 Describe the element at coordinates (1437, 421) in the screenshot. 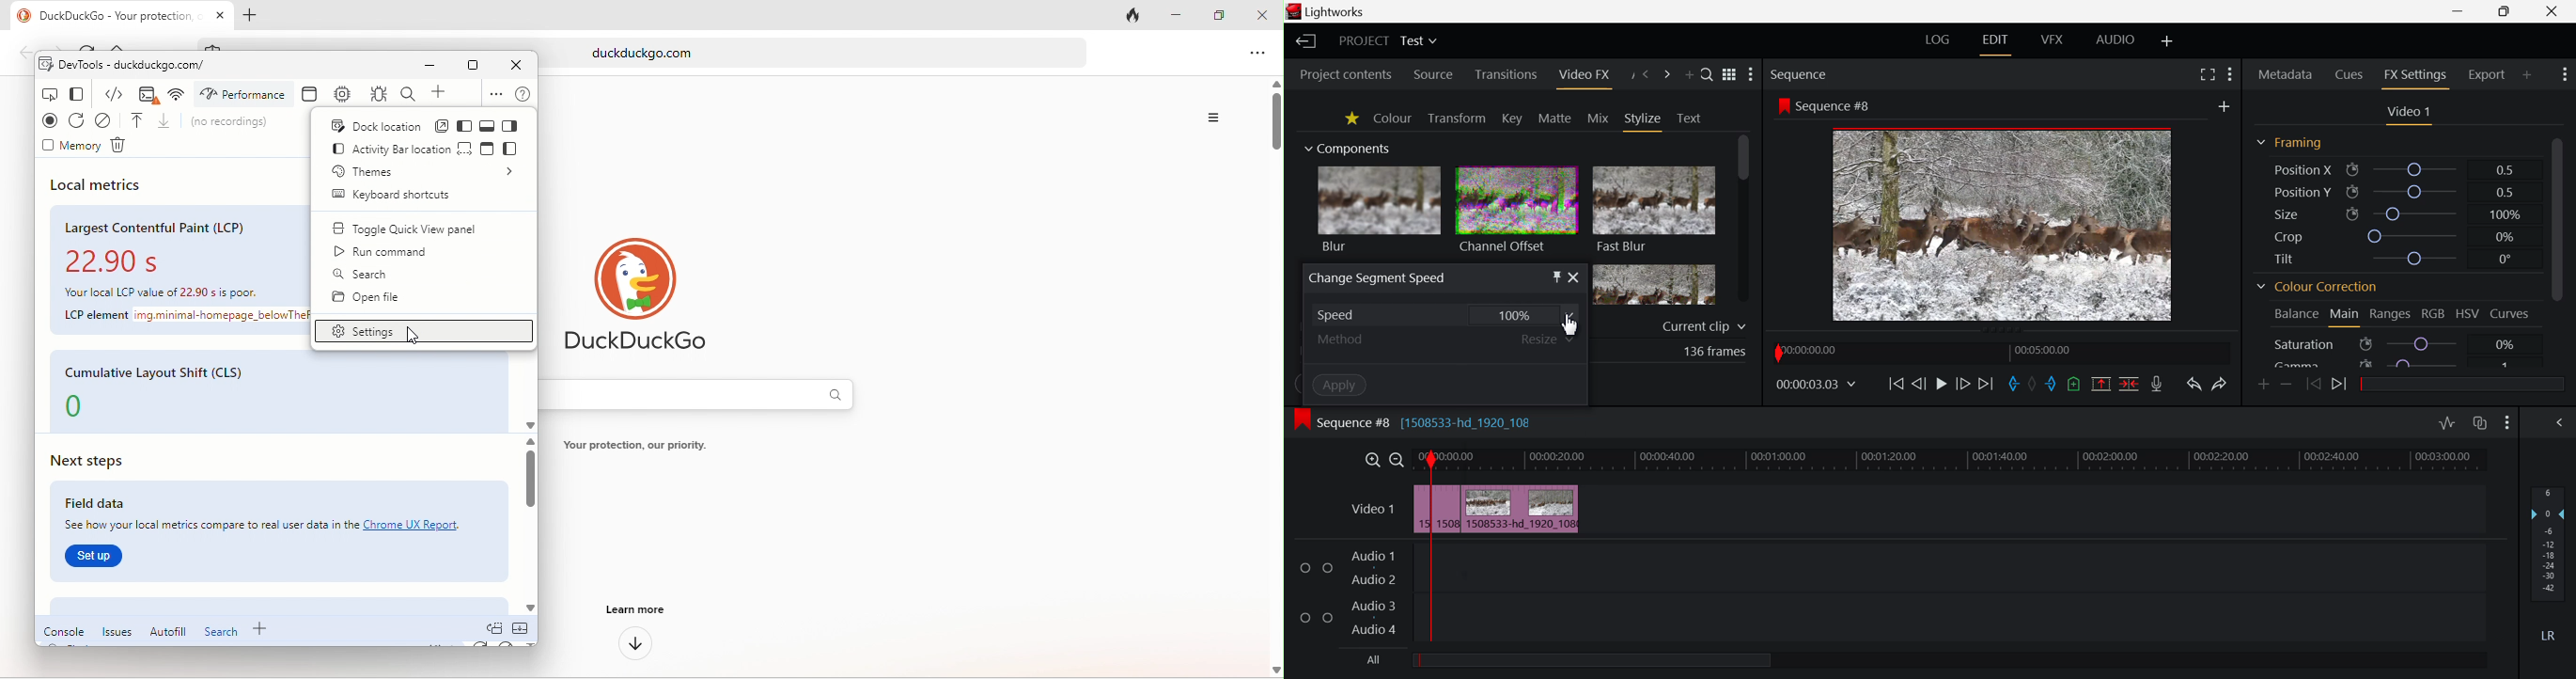

I see `Sequence #8 [1508533-hd_1920_108` at that location.